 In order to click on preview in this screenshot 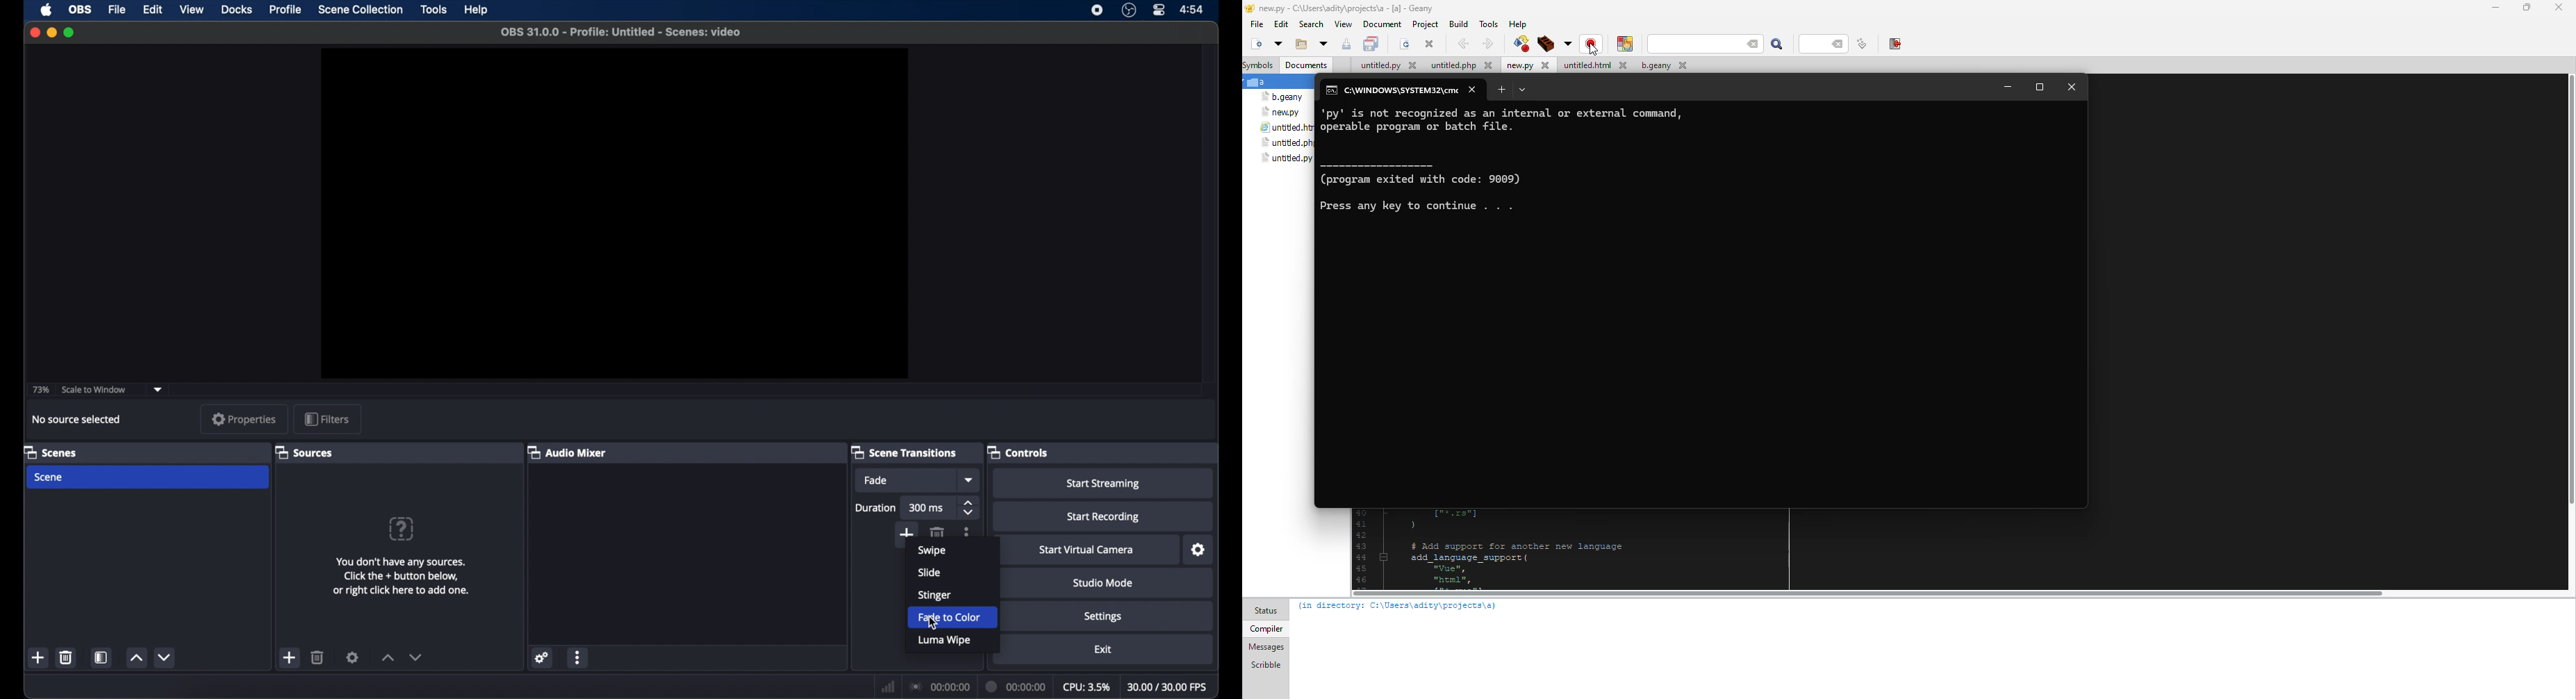, I will do `click(616, 213)`.